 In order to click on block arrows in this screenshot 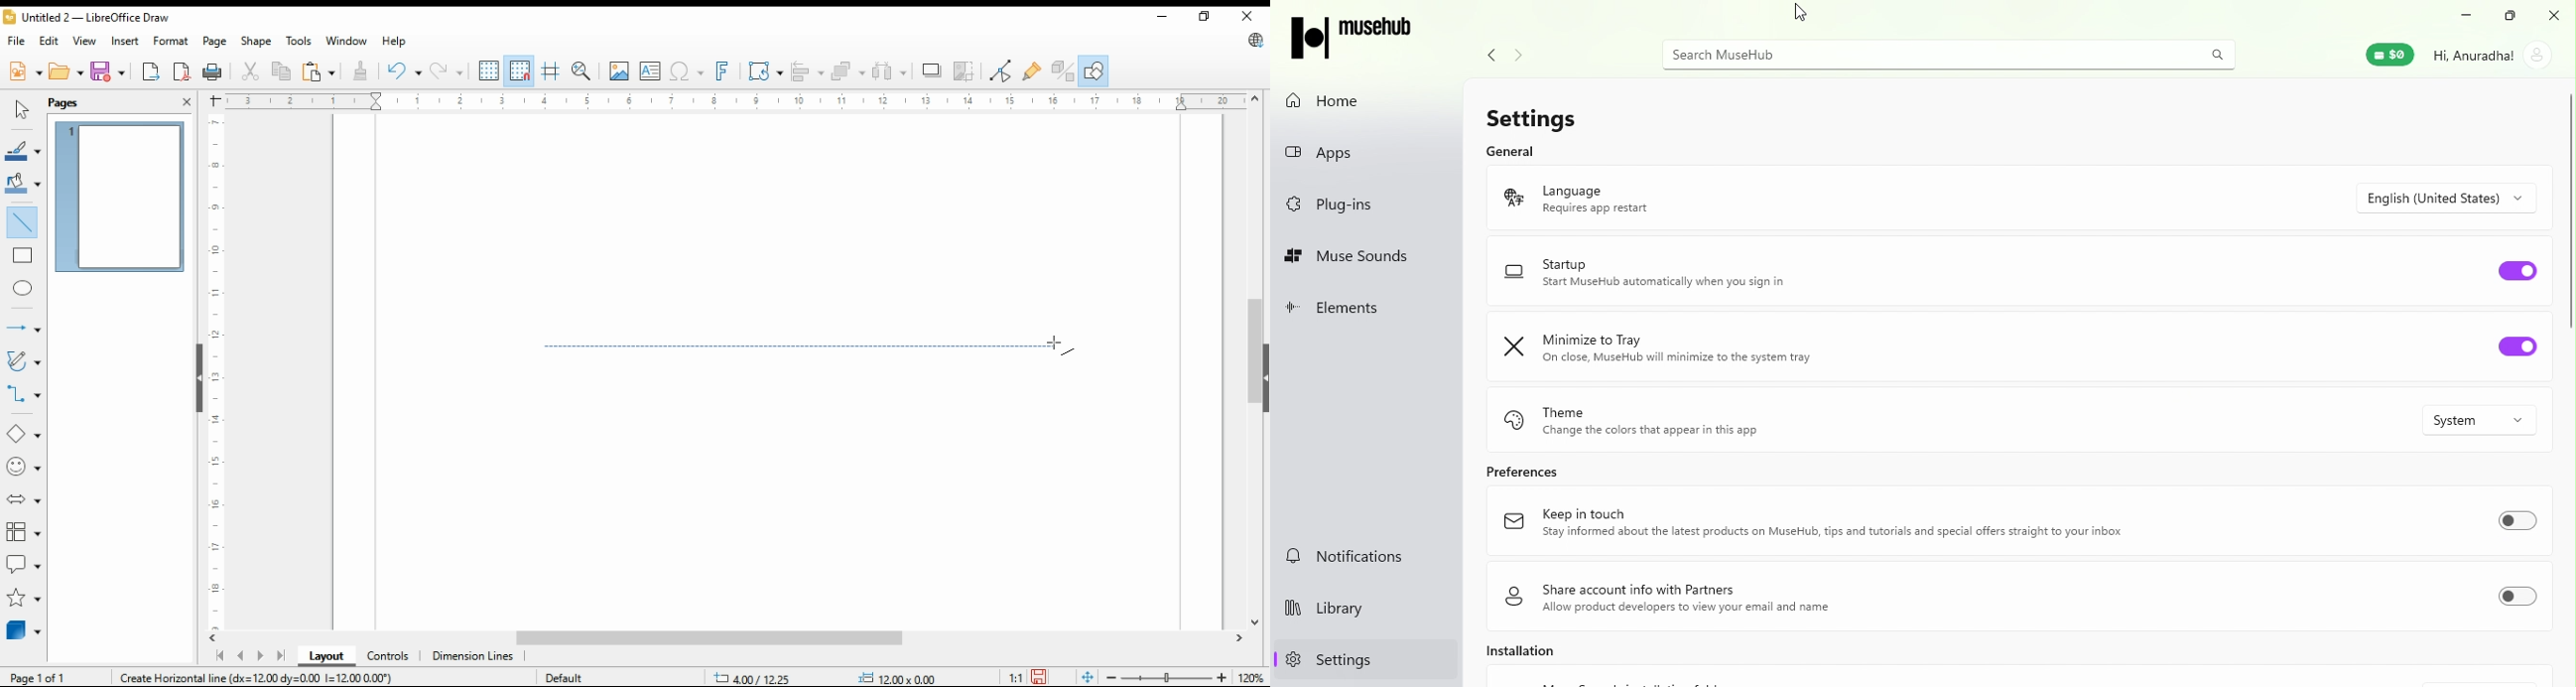, I will do `click(26, 499)`.